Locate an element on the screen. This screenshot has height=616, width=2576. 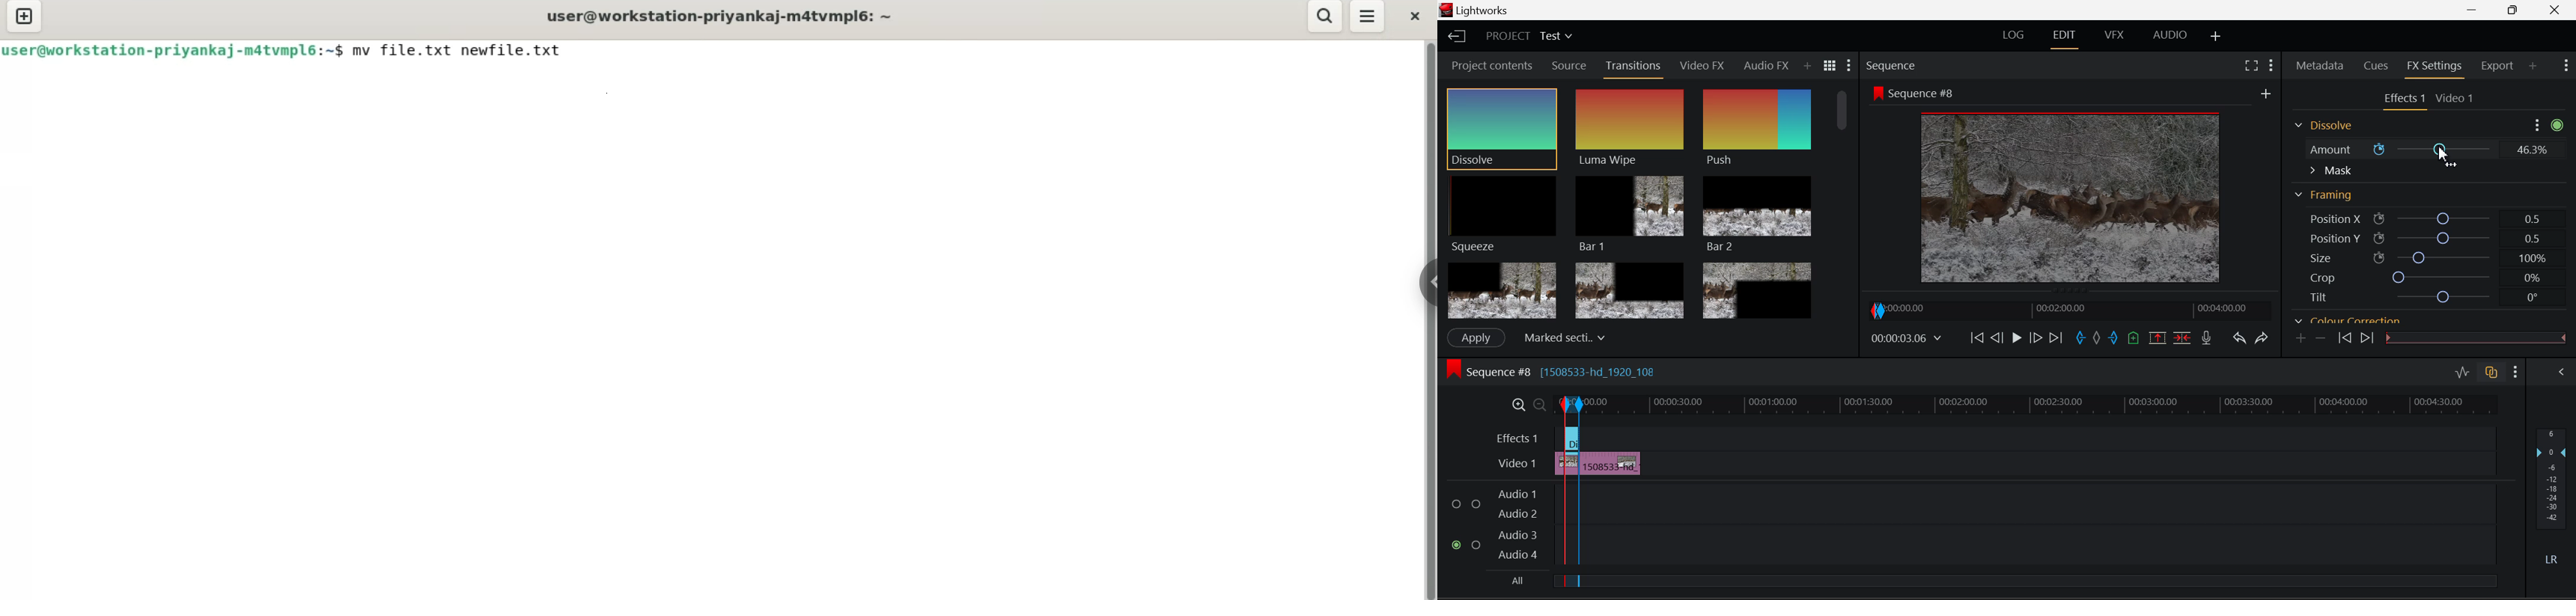
Show Settings is located at coordinates (2516, 372).